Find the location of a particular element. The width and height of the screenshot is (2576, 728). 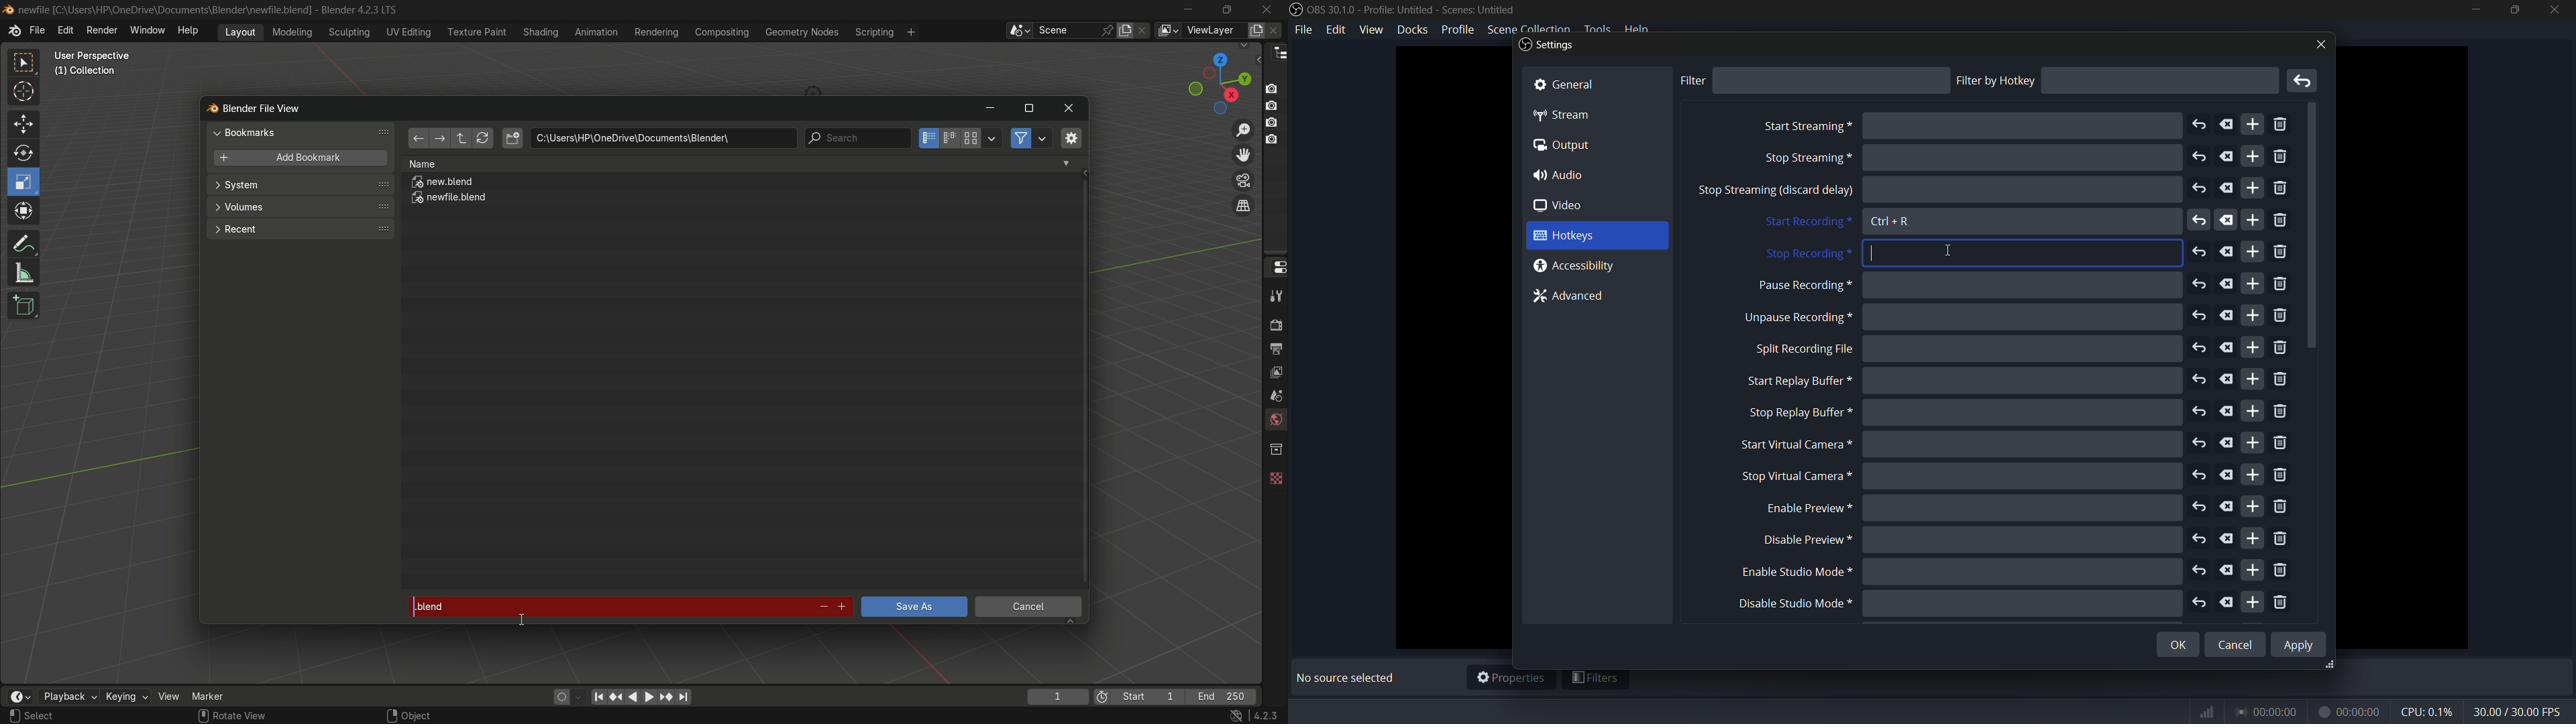

add more is located at coordinates (2253, 347).